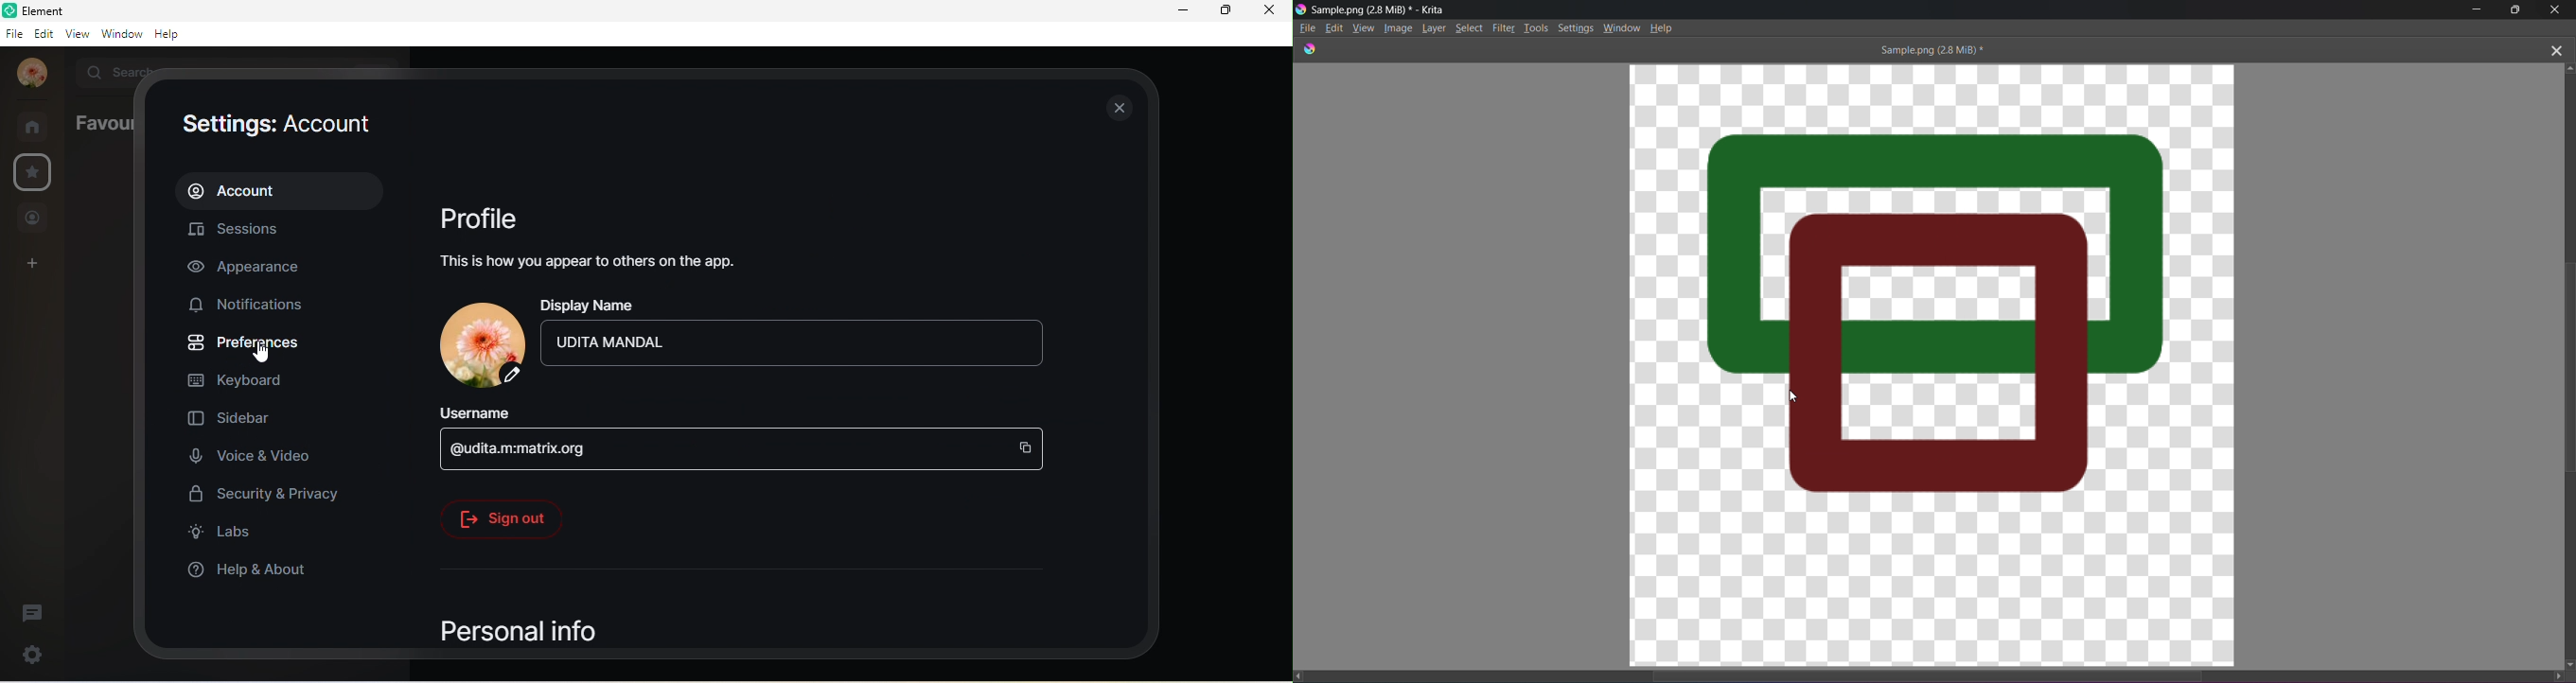  I want to click on minimize, so click(1178, 13).